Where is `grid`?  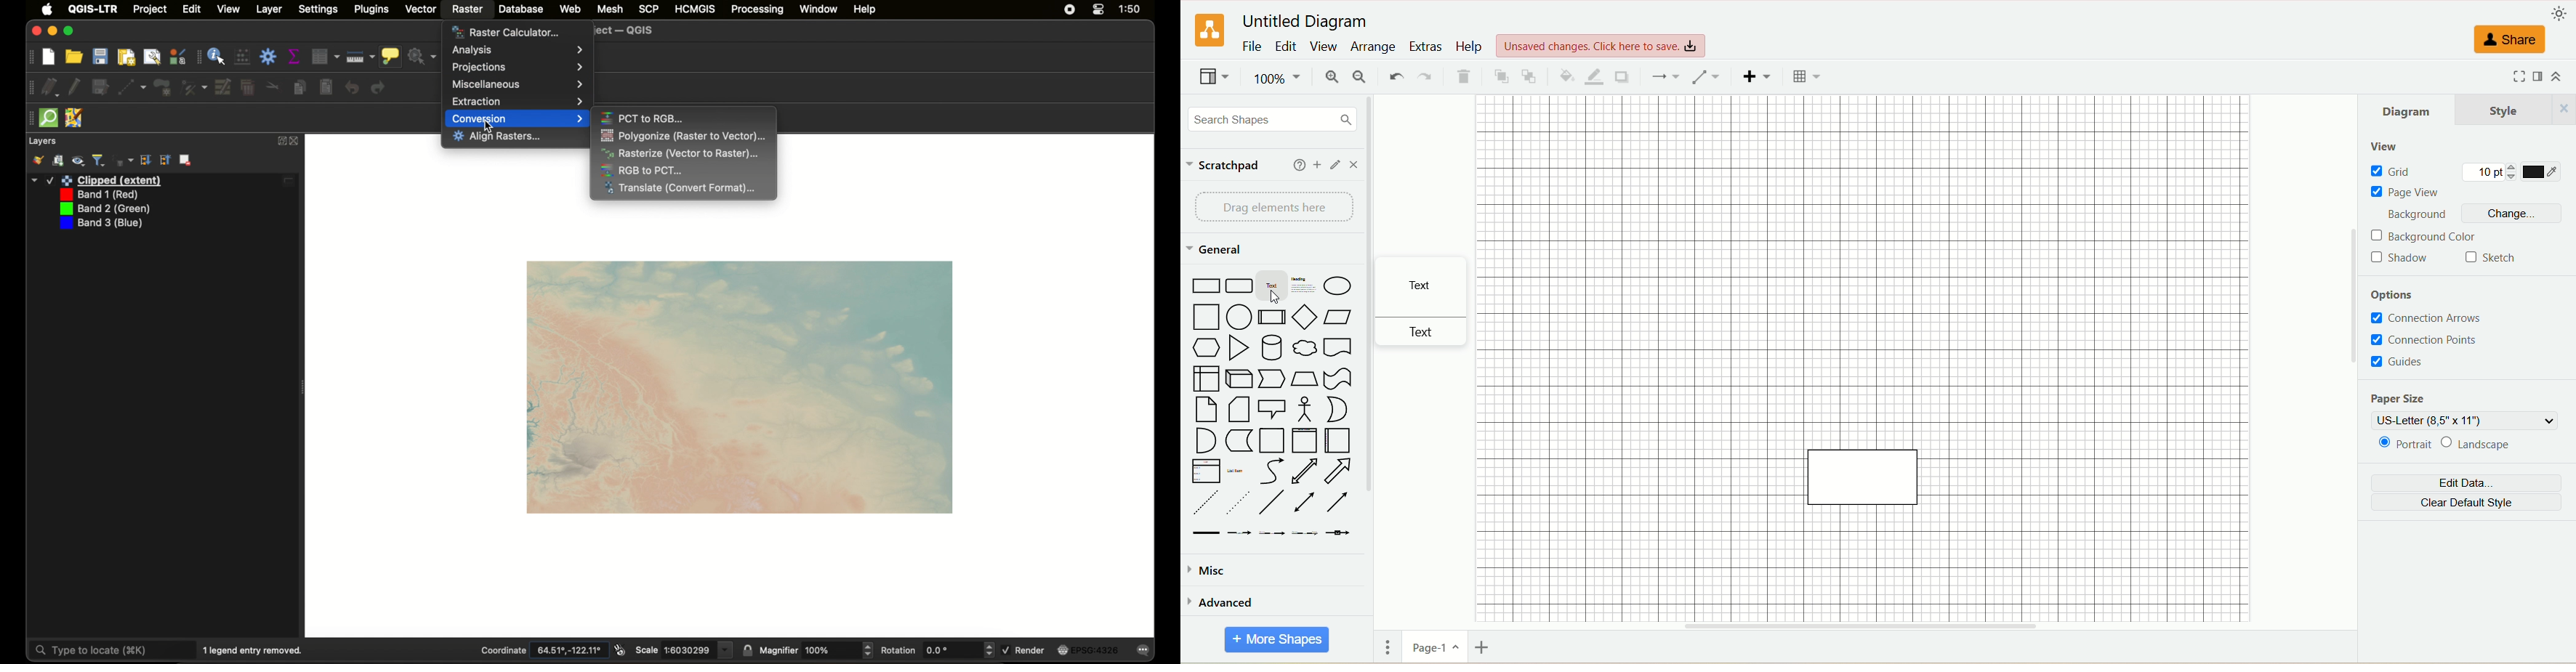 grid is located at coordinates (2414, 171).